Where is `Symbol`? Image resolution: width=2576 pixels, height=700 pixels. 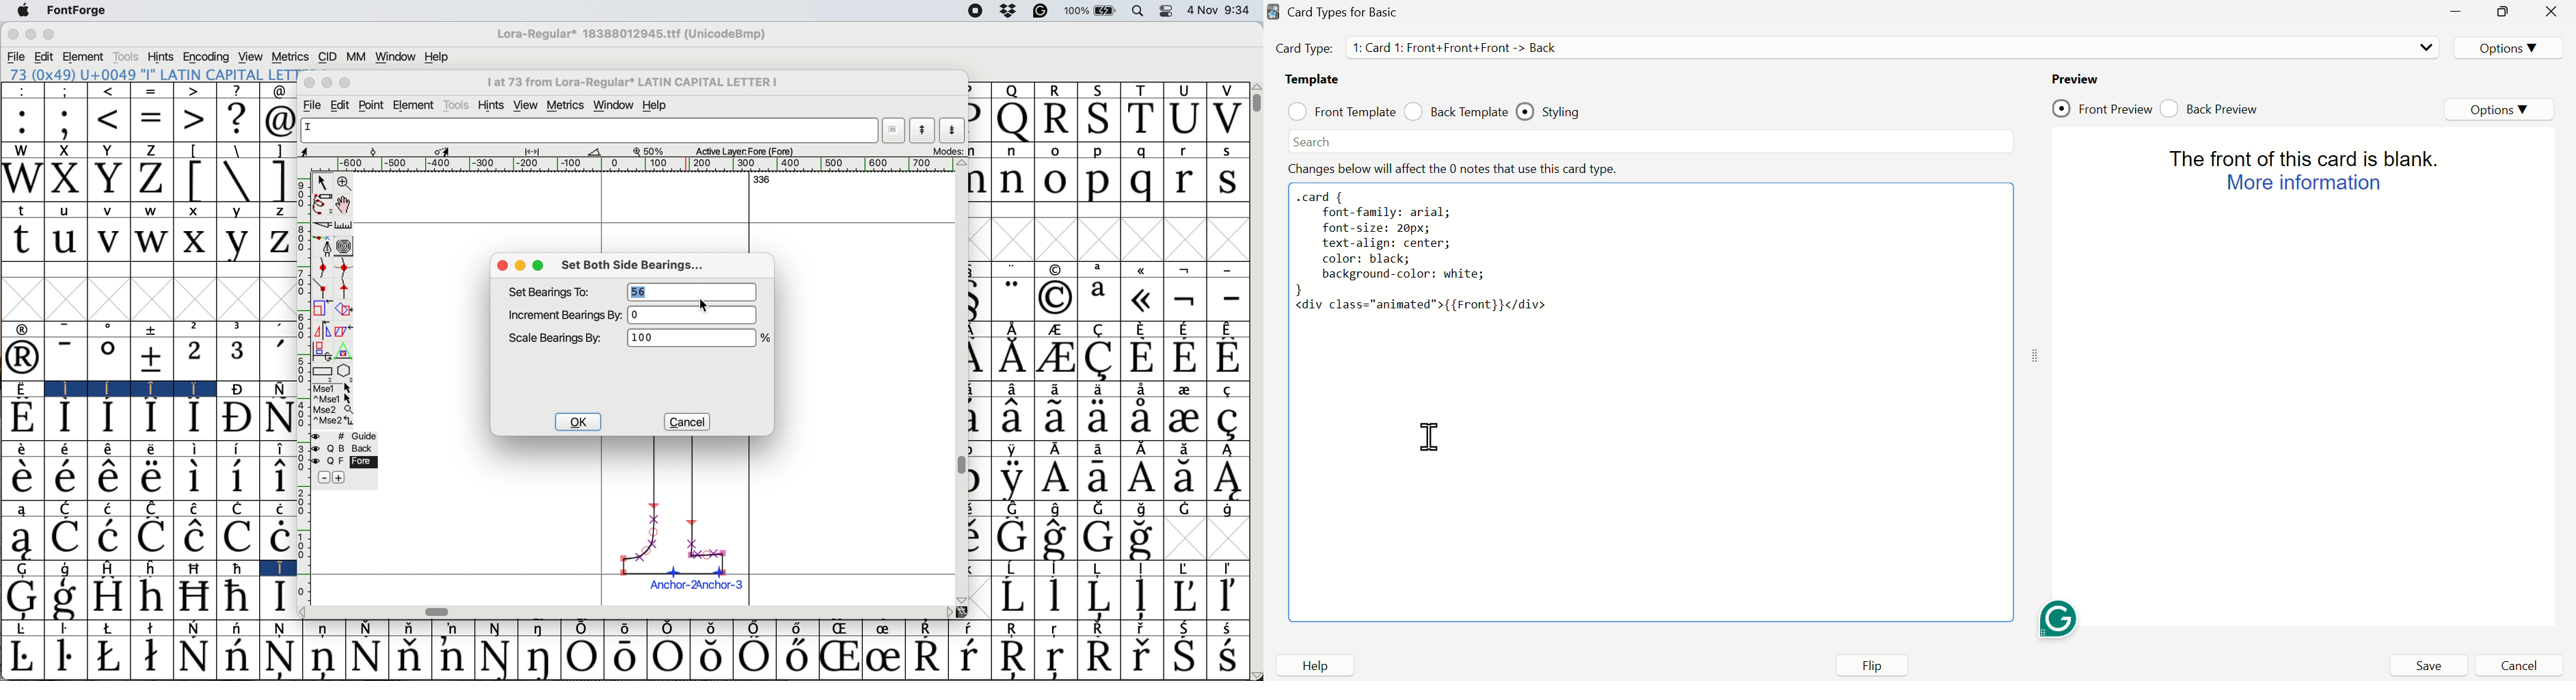 Symbol is located at coordinates (756, 659).